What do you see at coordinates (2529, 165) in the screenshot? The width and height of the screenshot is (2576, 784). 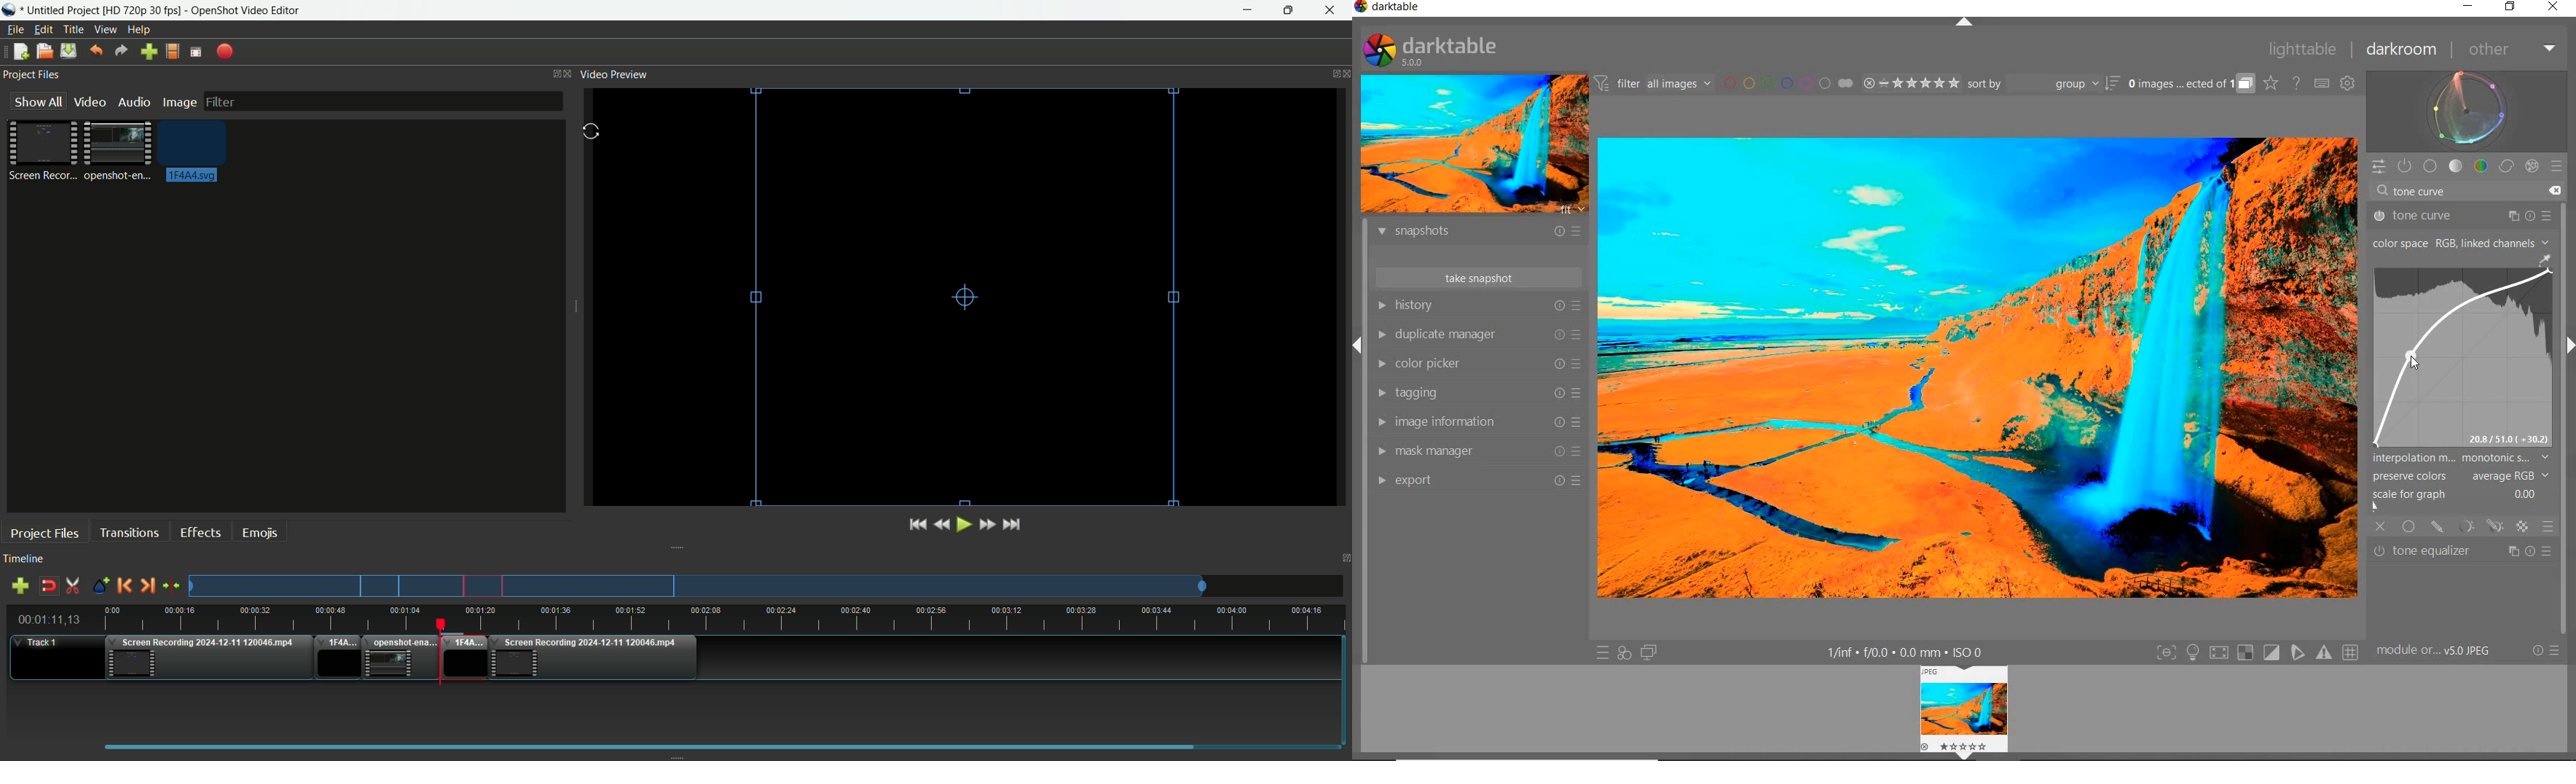 I see `effect` at bounding box center [2529, 165].